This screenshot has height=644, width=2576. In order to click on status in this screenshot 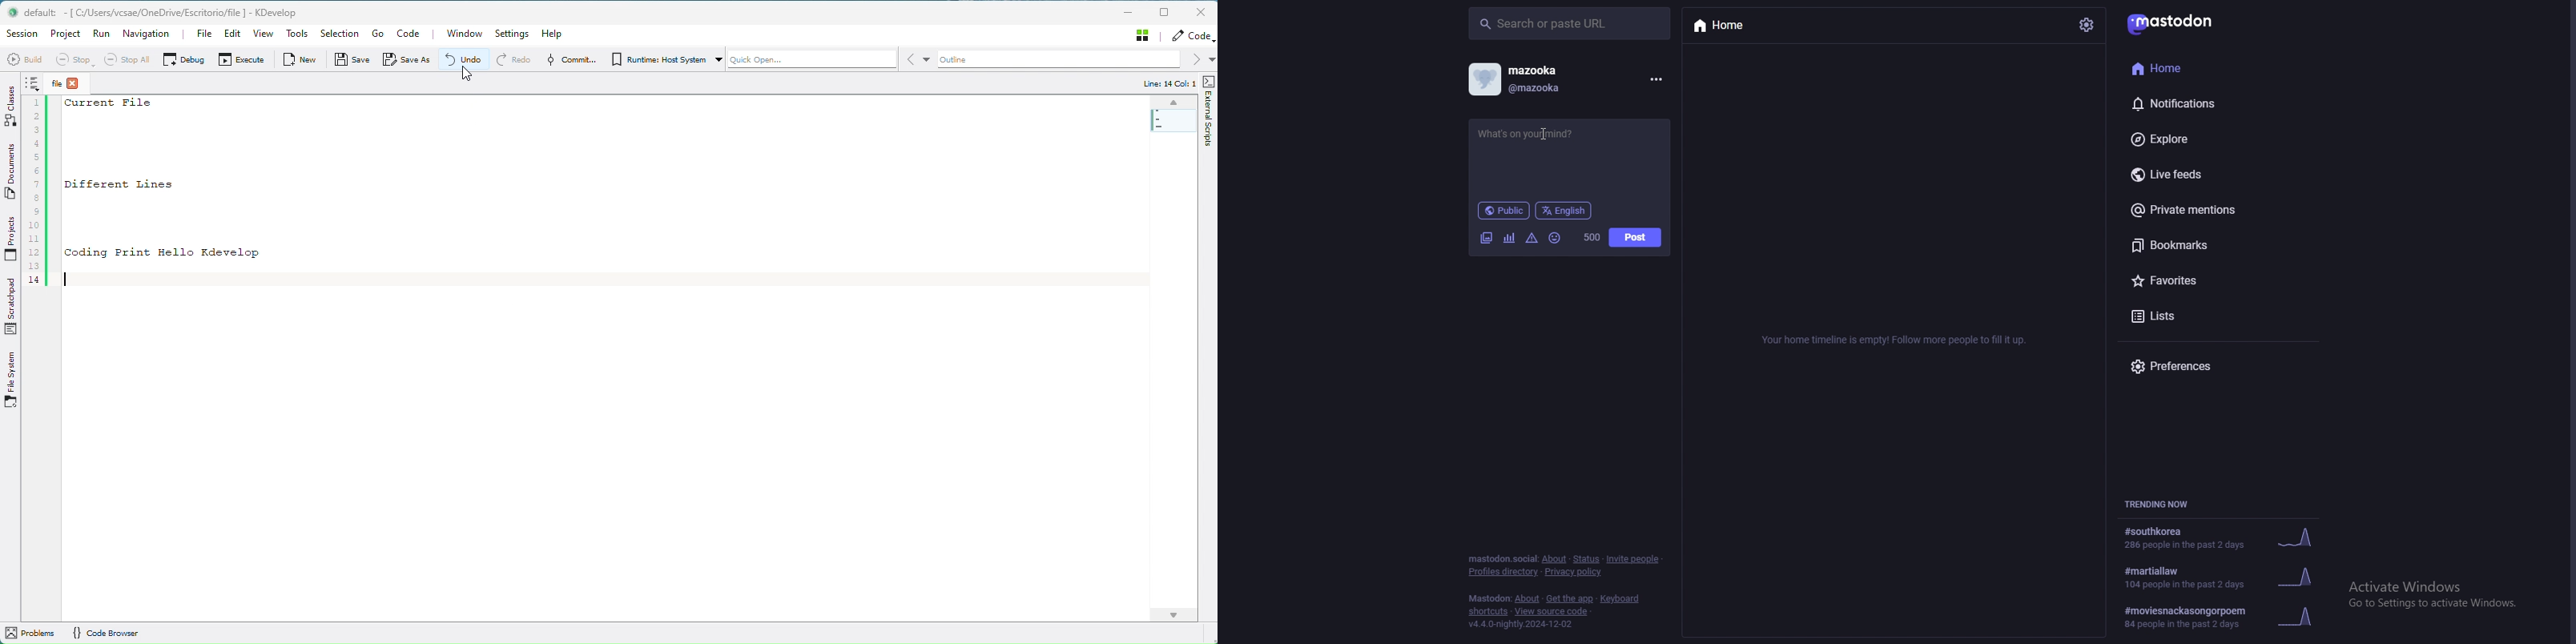, I will do `click(1568, 151)`.